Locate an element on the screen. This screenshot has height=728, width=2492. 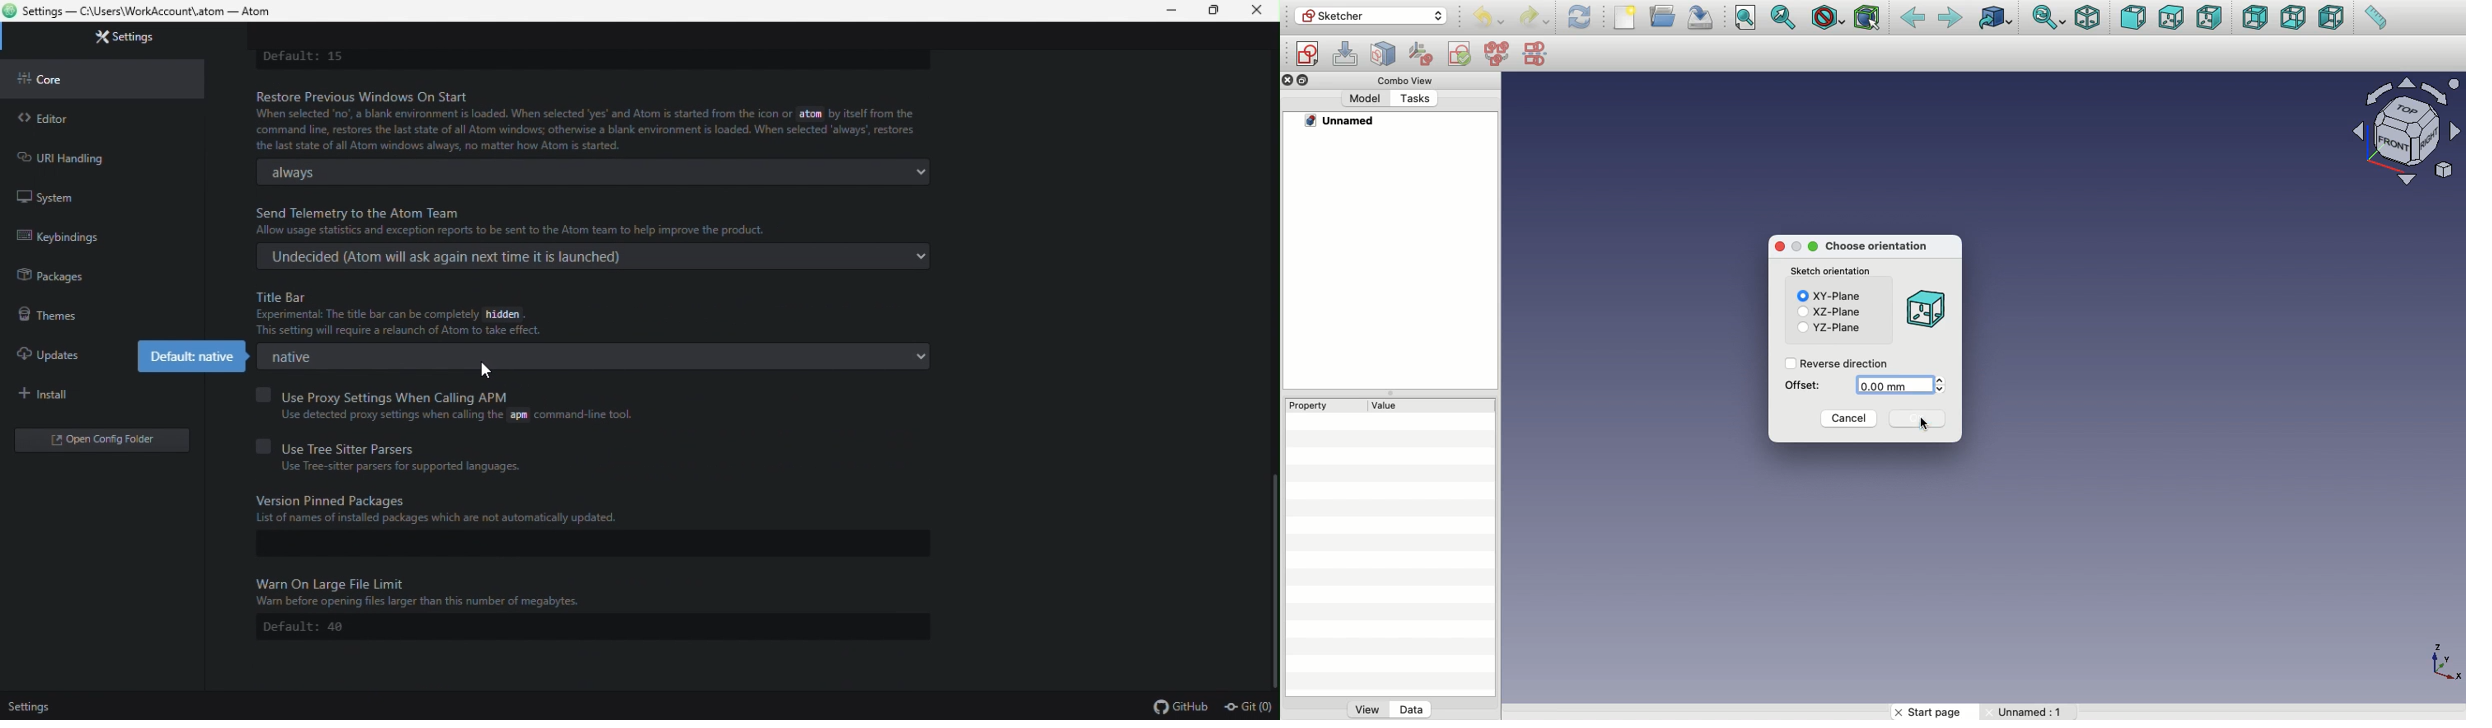
always is located at coordinates (595, 172).